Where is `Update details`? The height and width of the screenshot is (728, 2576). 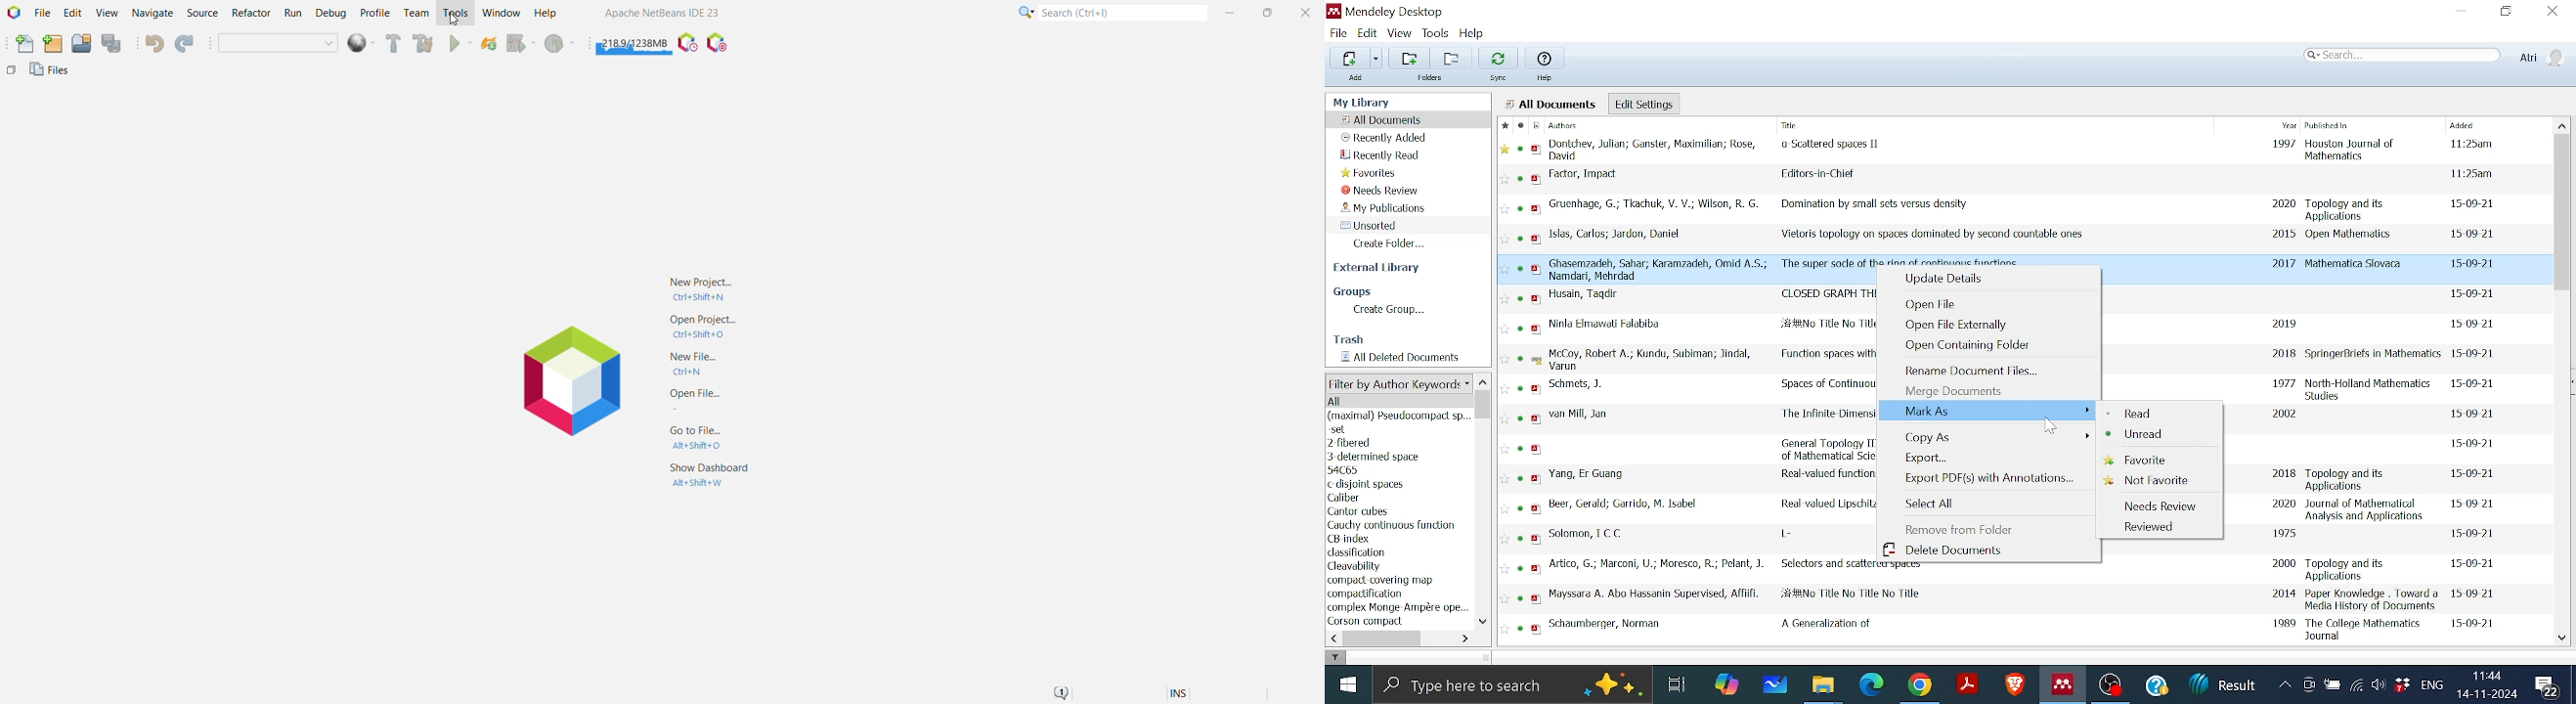
Update details is located at coordinates (1943, 280).